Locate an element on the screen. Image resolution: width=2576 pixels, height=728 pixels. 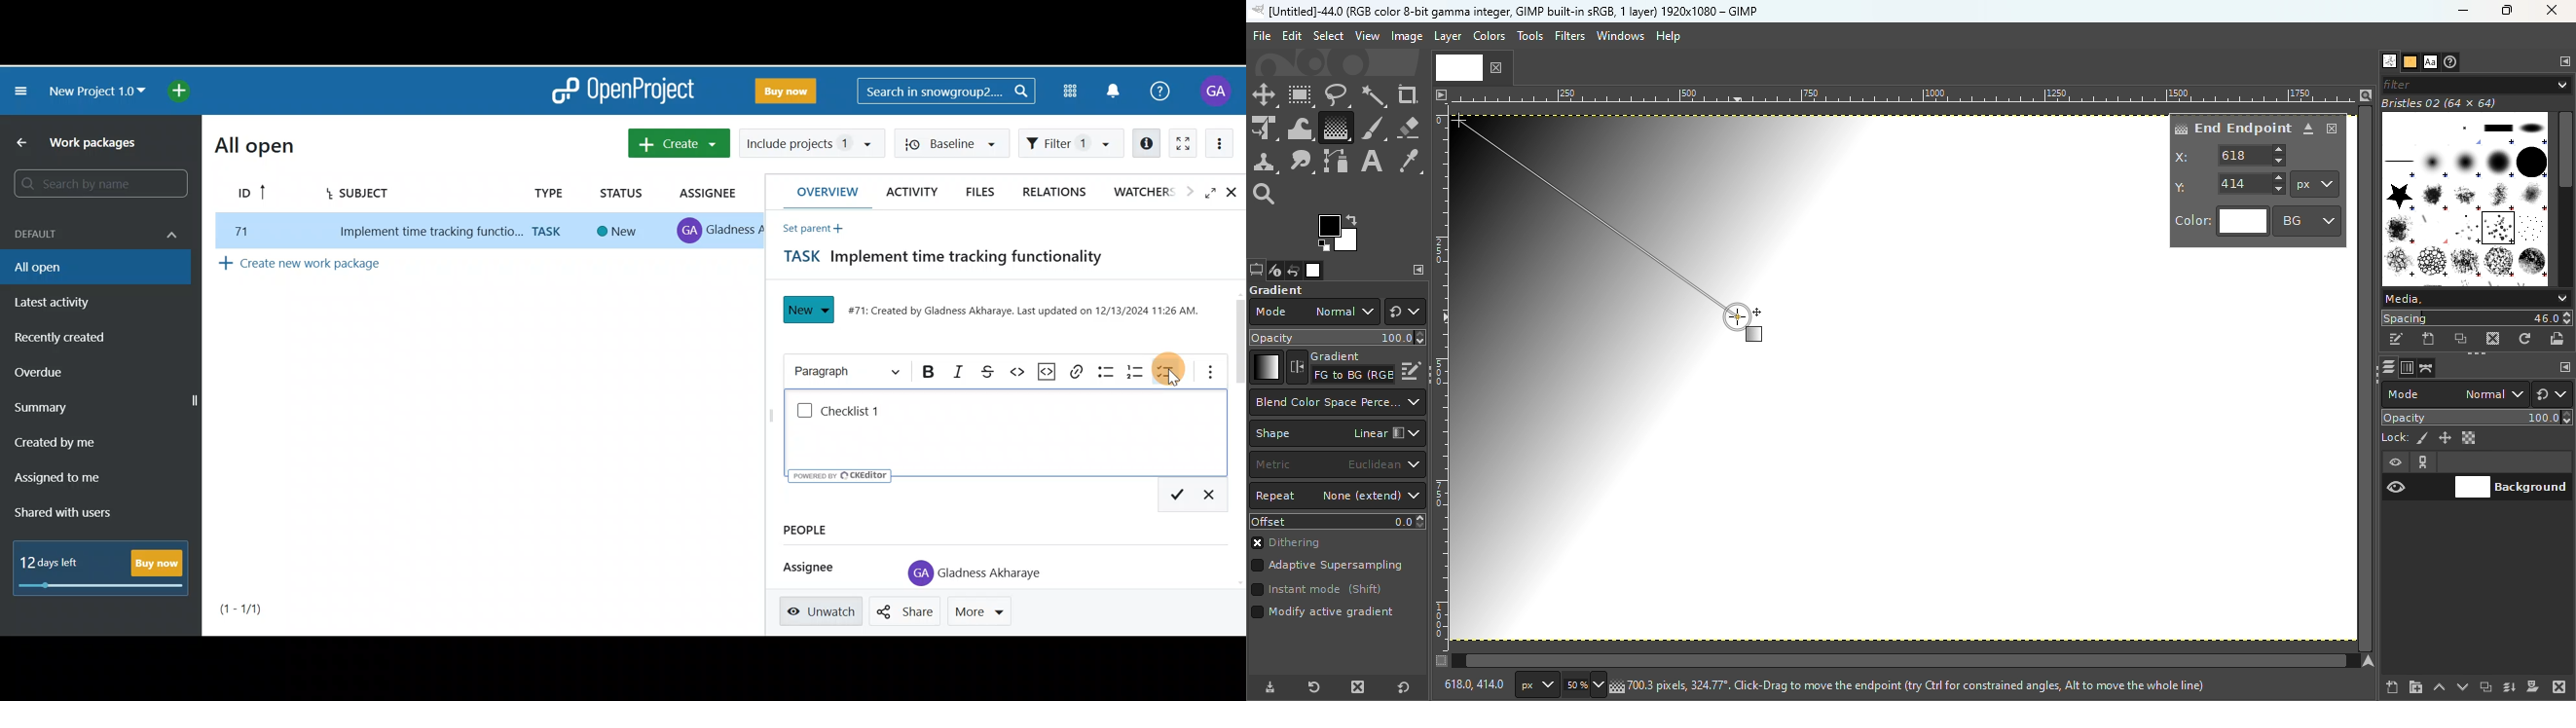
Mode is located at coordinates (2455, 394).